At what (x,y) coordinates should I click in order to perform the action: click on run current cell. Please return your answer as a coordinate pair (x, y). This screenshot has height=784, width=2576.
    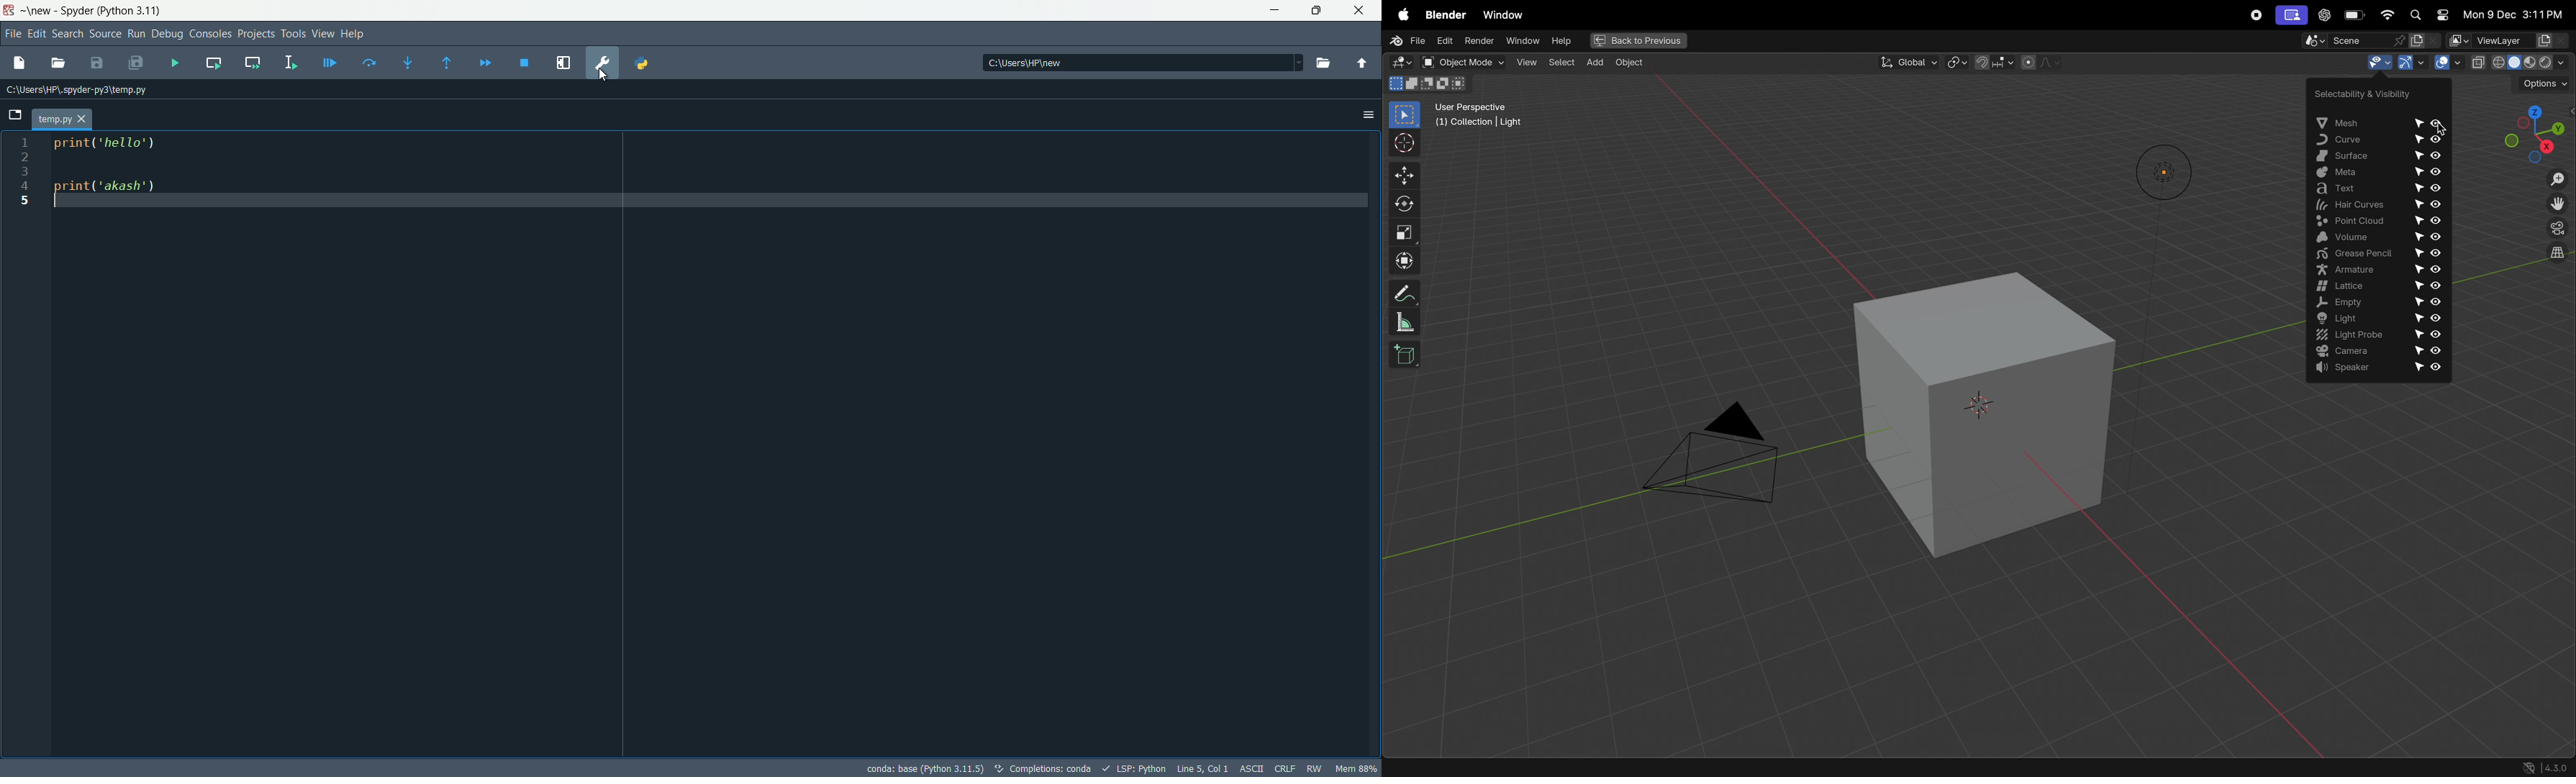
    Looking at the image, I should click on (215, 62).